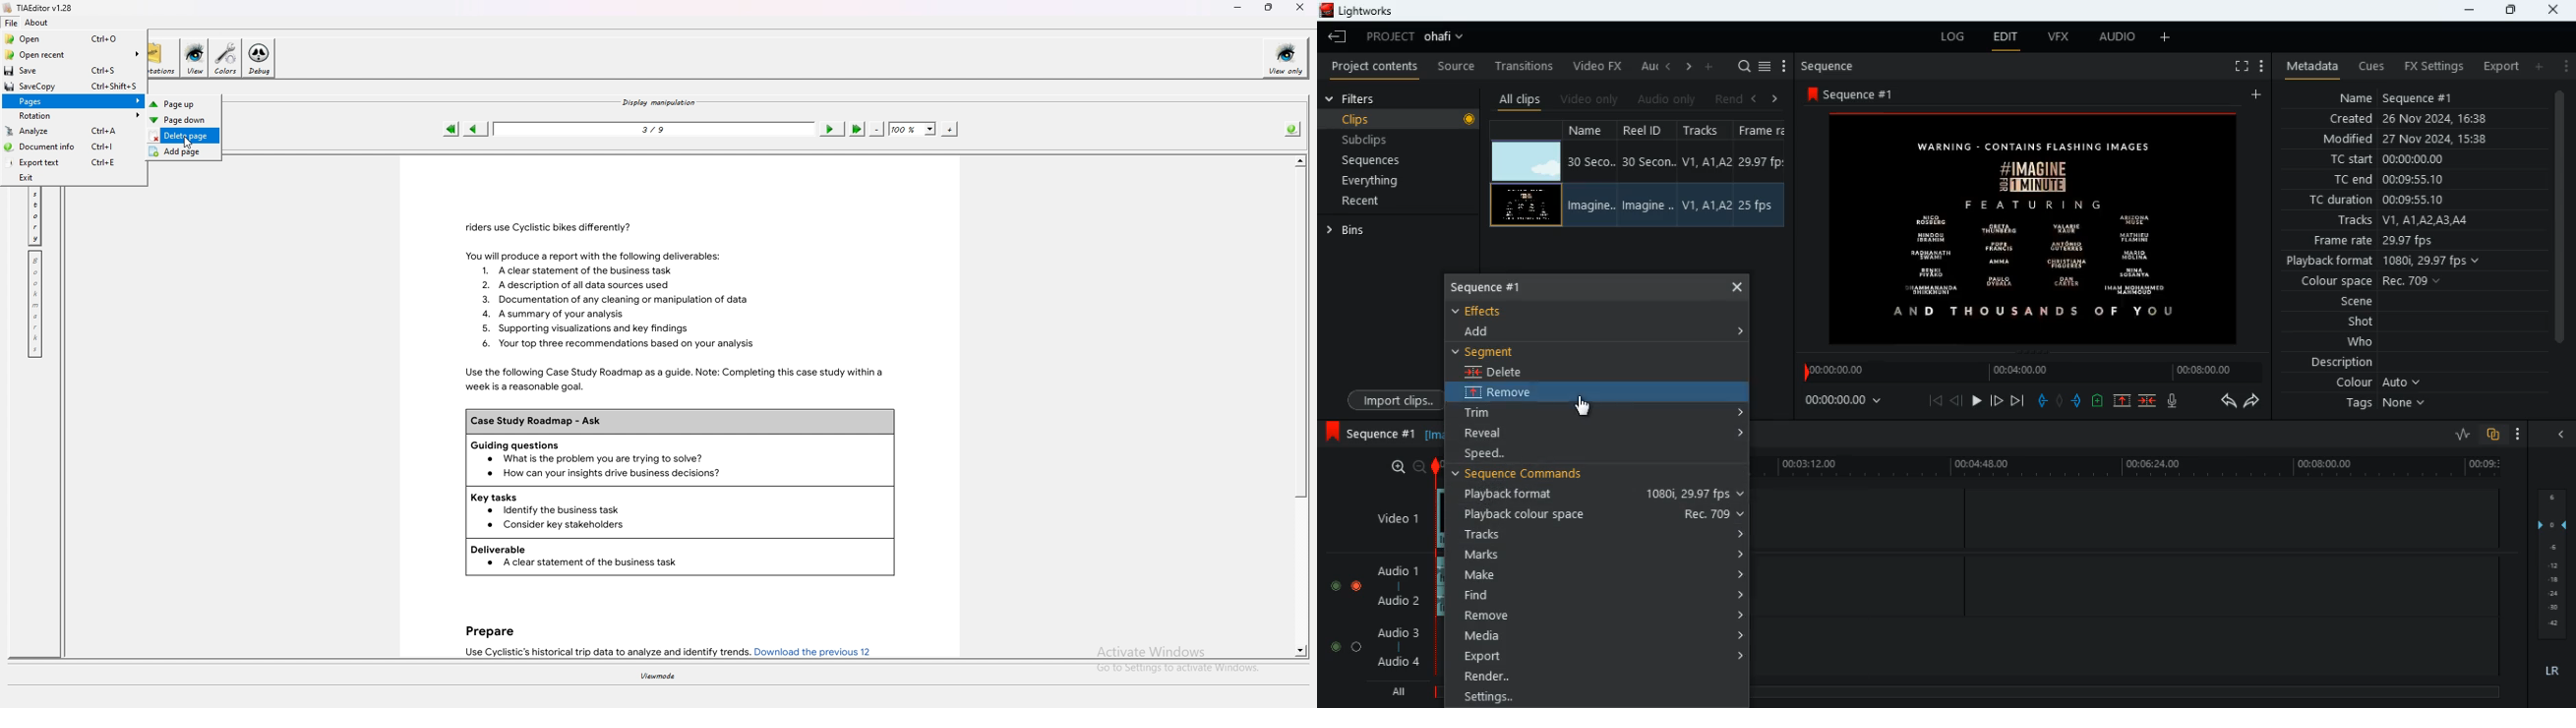 Image resolution: width=2576 pixels, height=728 pixels. Describe the element at coordinates (2123, 401) in the screenshot. I see `up` at that location.